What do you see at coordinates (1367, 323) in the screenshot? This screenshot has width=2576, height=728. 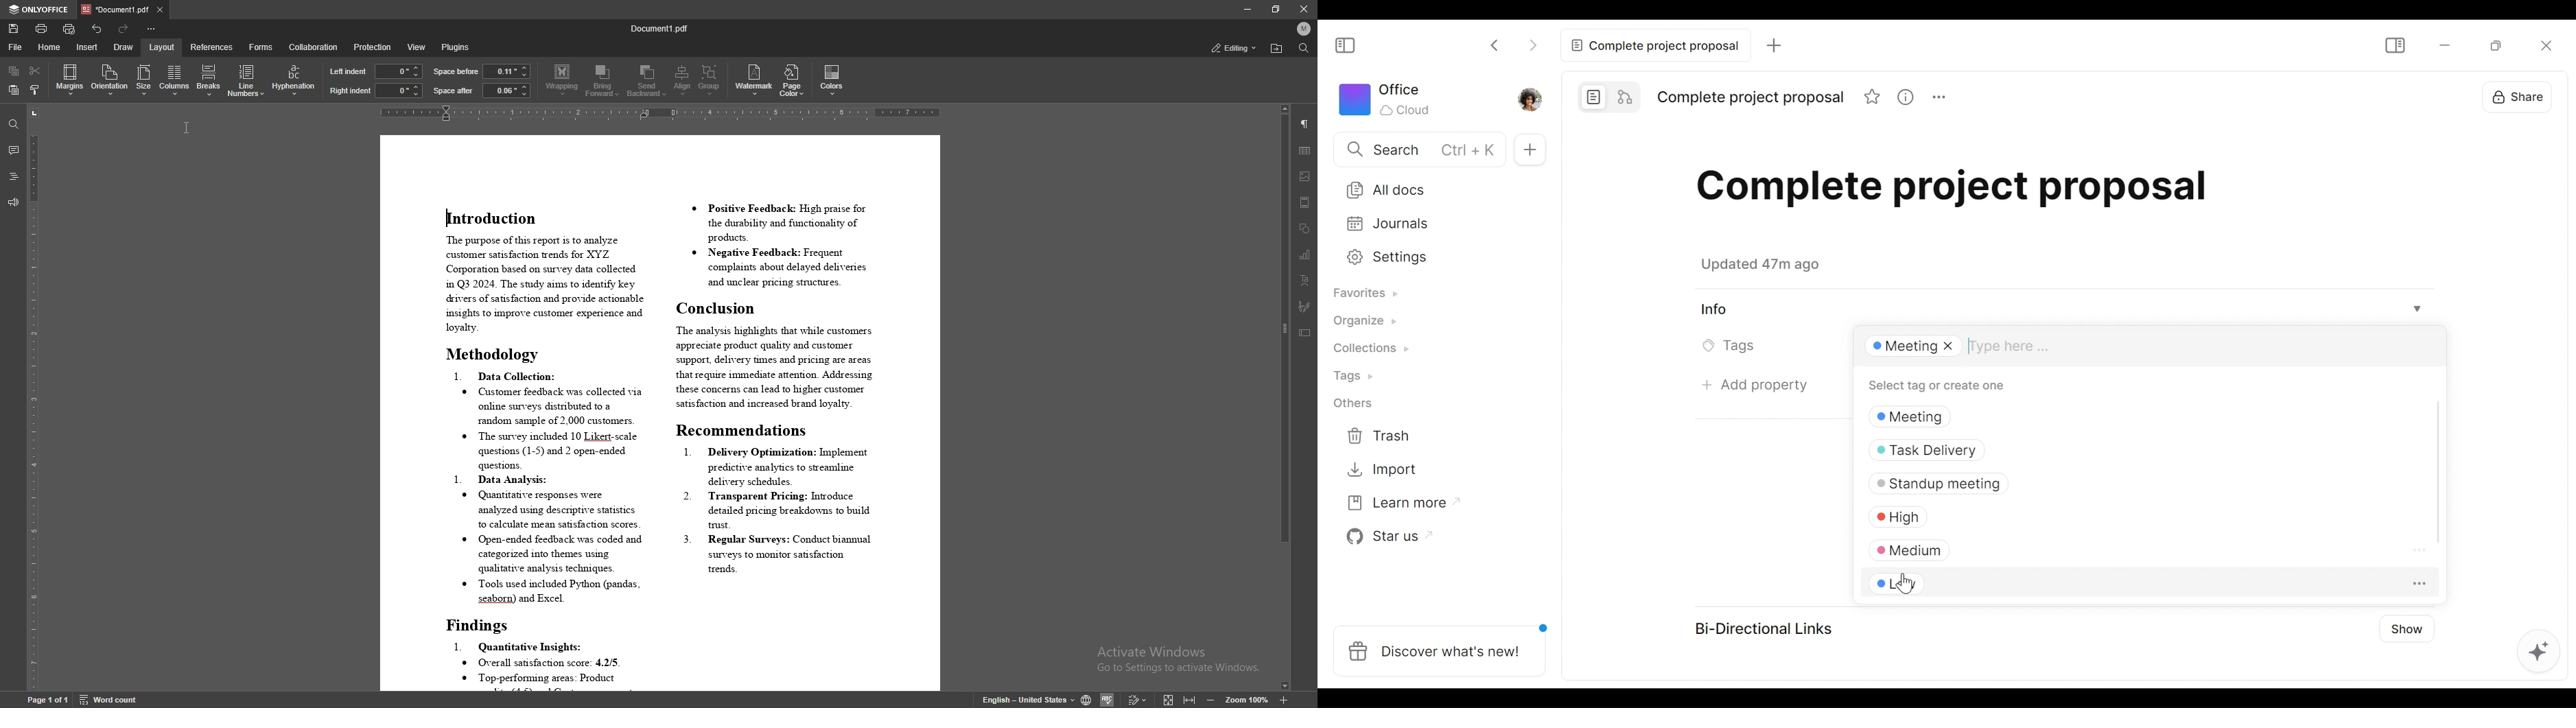 I see `Organize` at bounding box center [1367, 323].